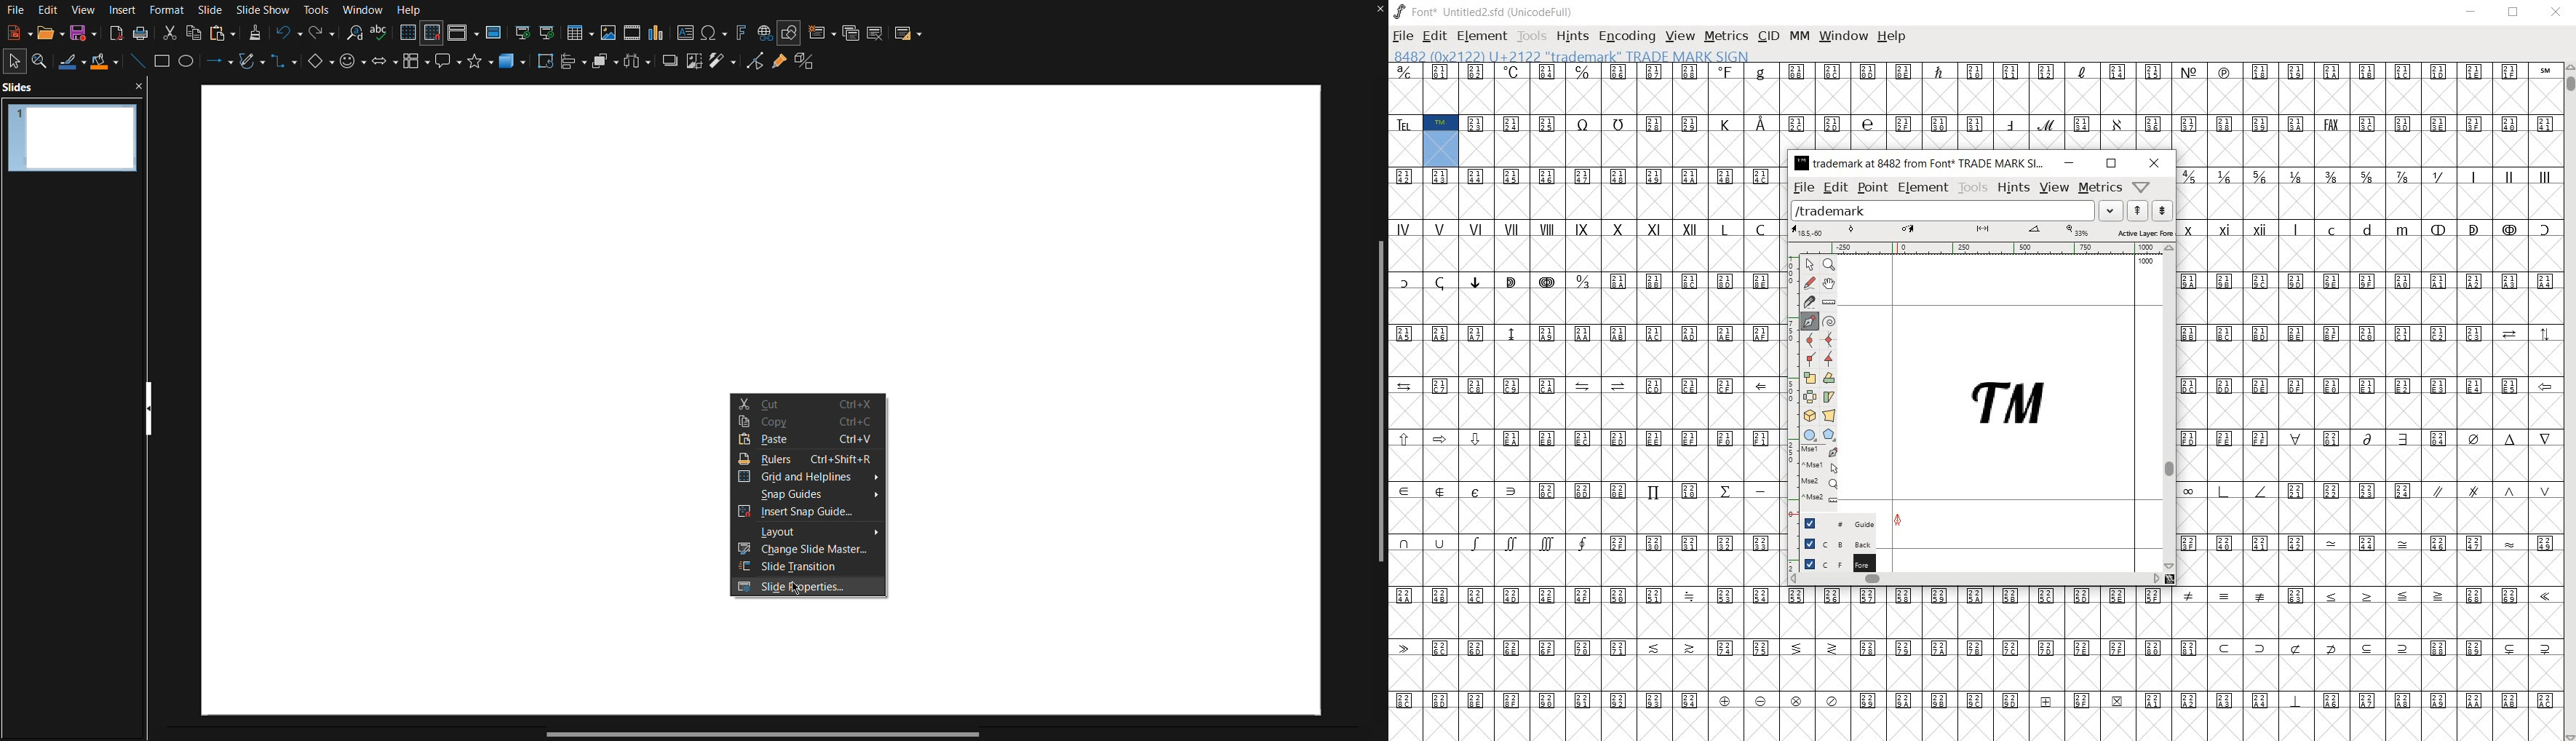 This screenshot has height=756, width=2576. What do you see at coordinates (495, 32) in the screenshot?
I see `Master Slide` at bounding box center [495, 32].